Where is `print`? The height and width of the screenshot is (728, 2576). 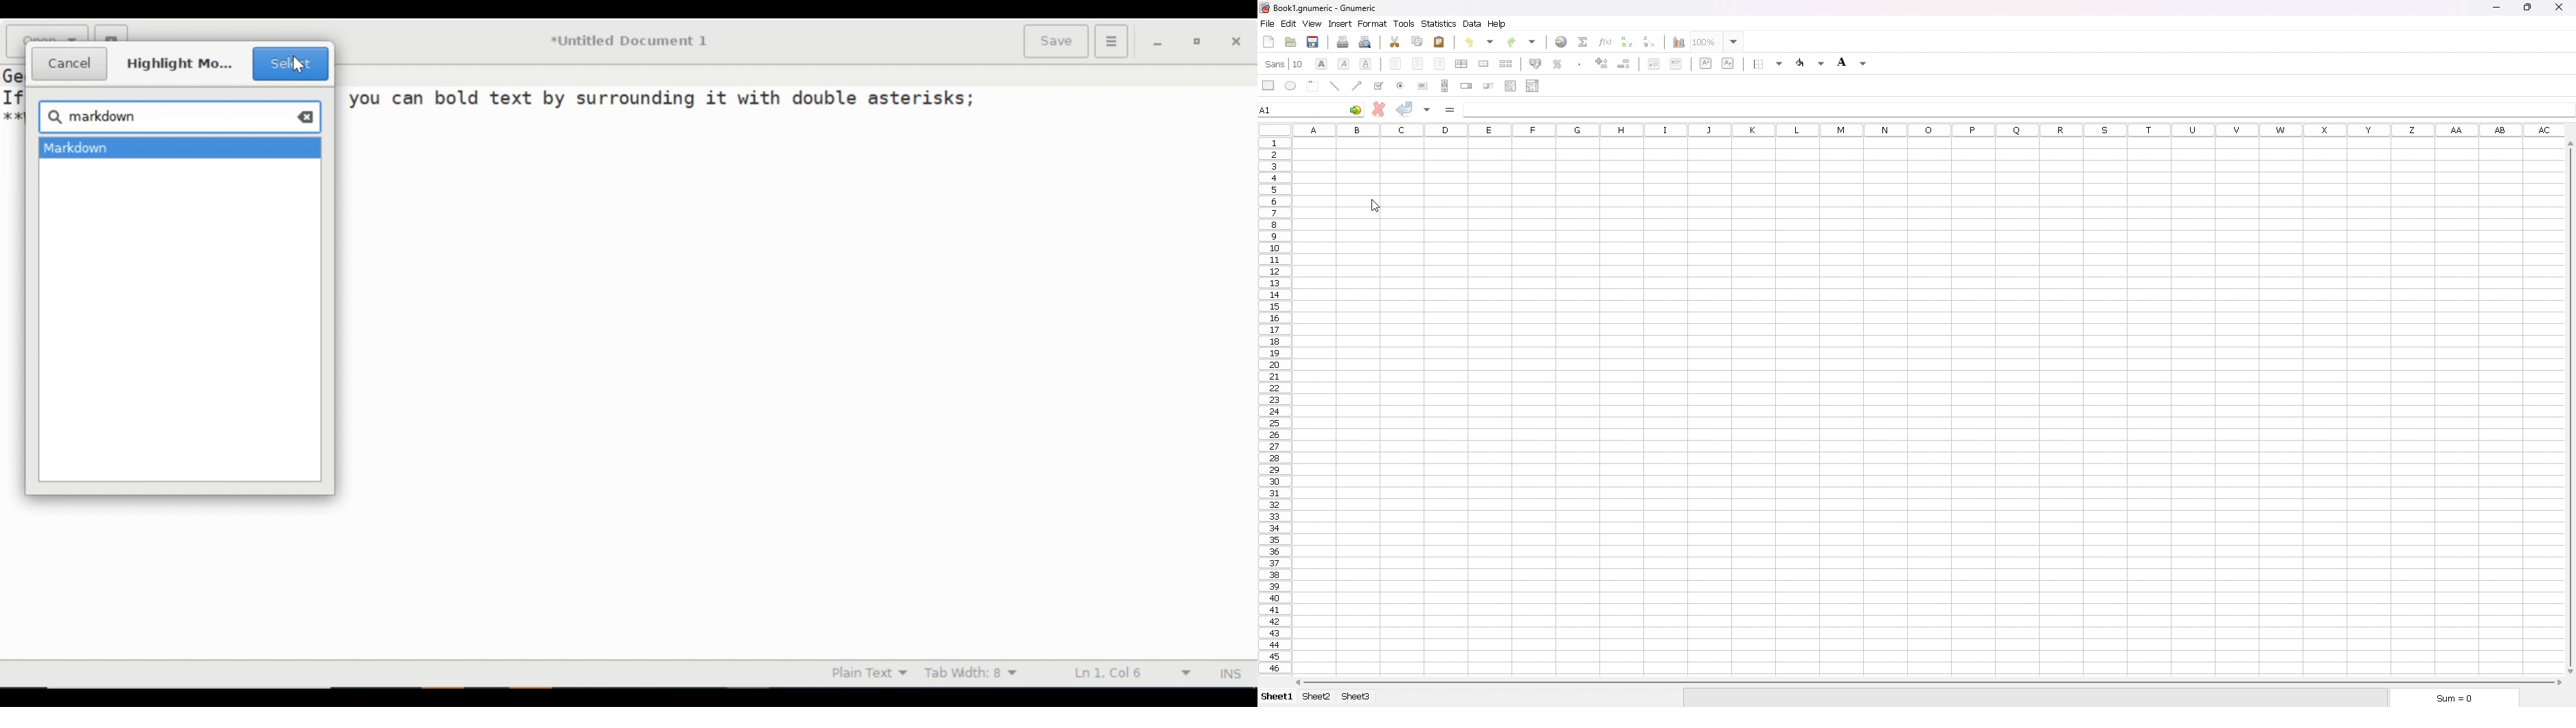 print is located at coordinates (1343, 40).